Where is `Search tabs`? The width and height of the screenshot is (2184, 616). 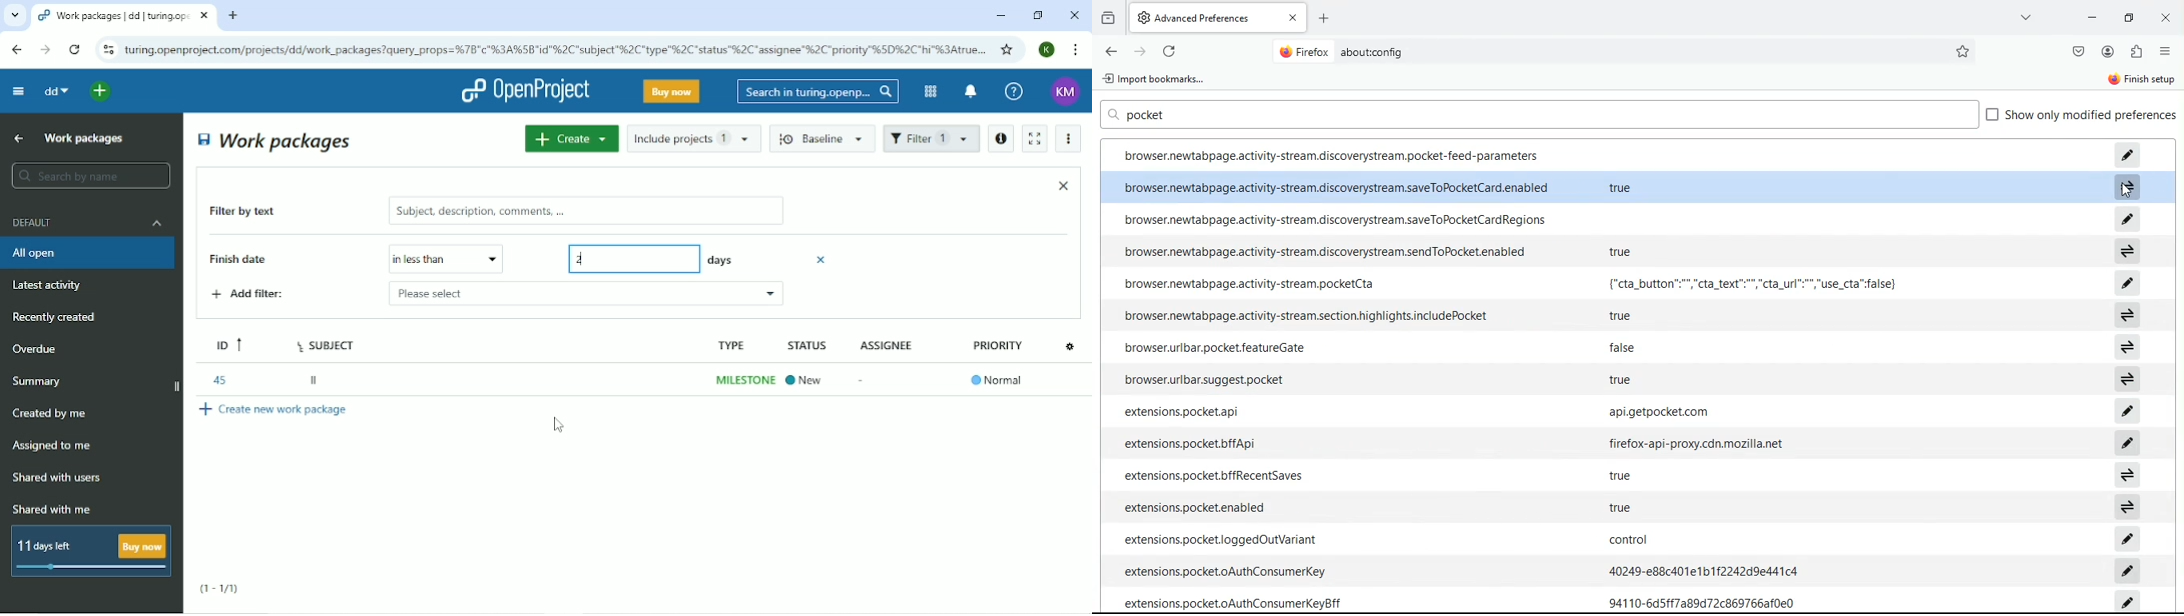 Search tabs is located at coordinates (15, 16).